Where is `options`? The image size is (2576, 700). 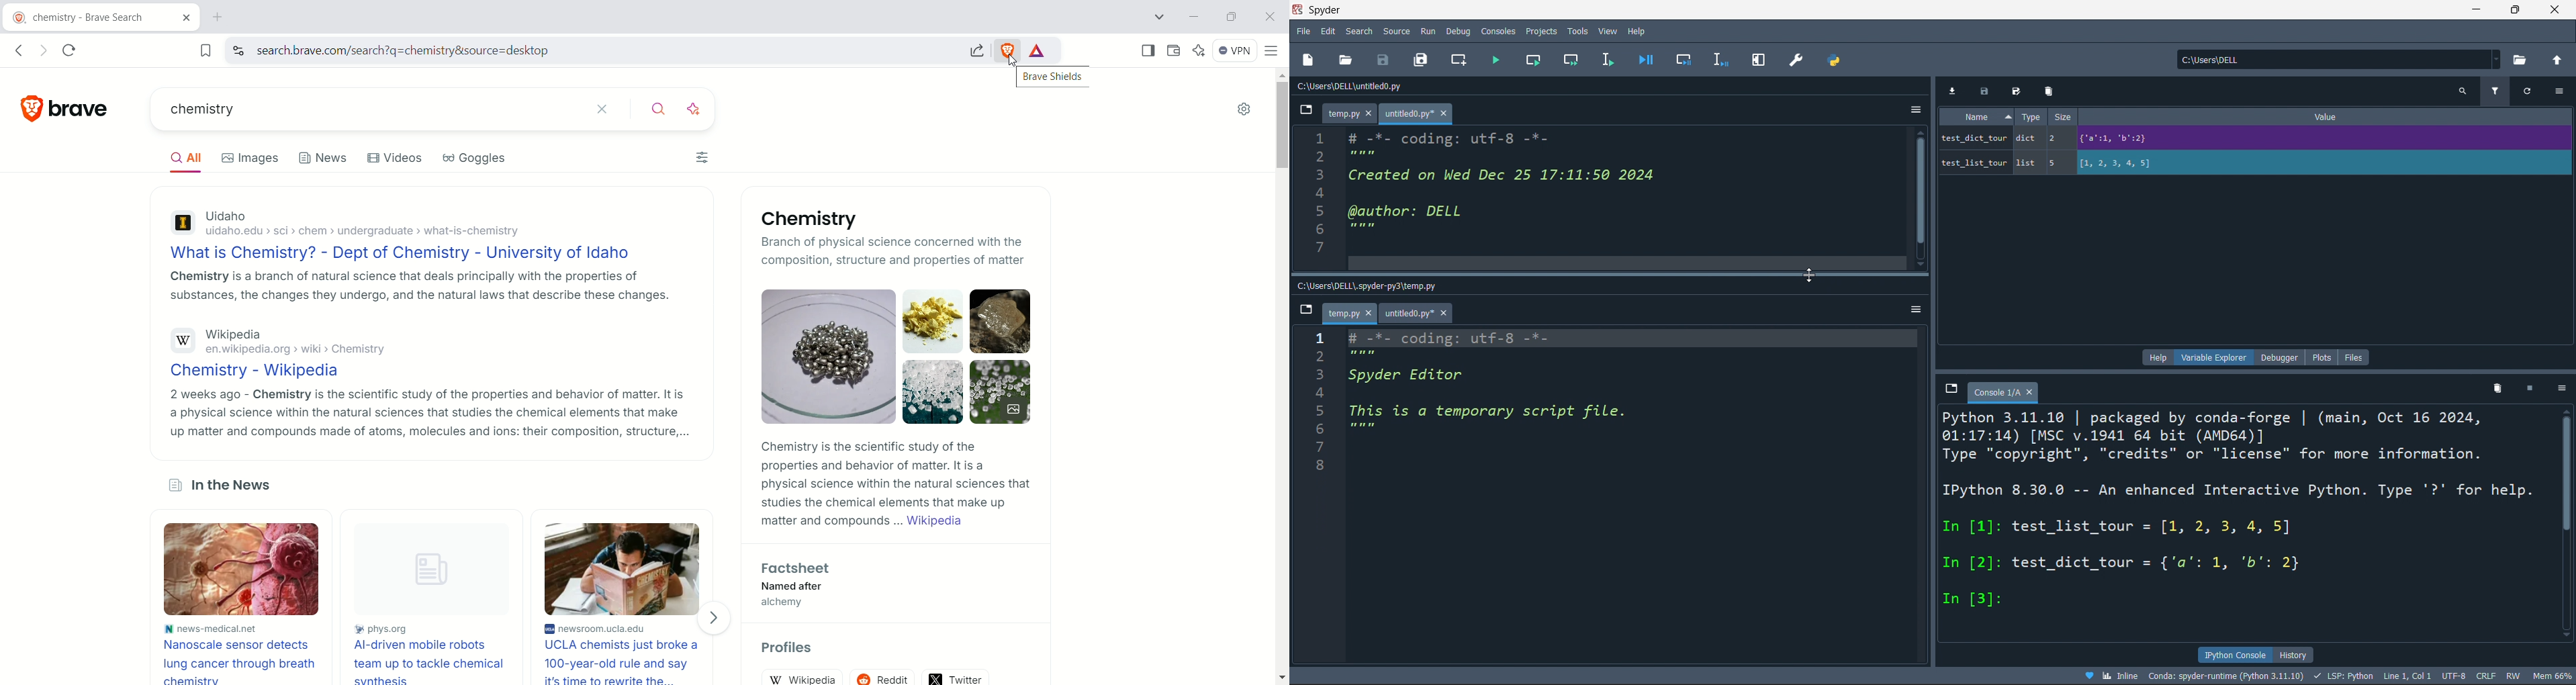 options is located at coordinates (1914, 309).